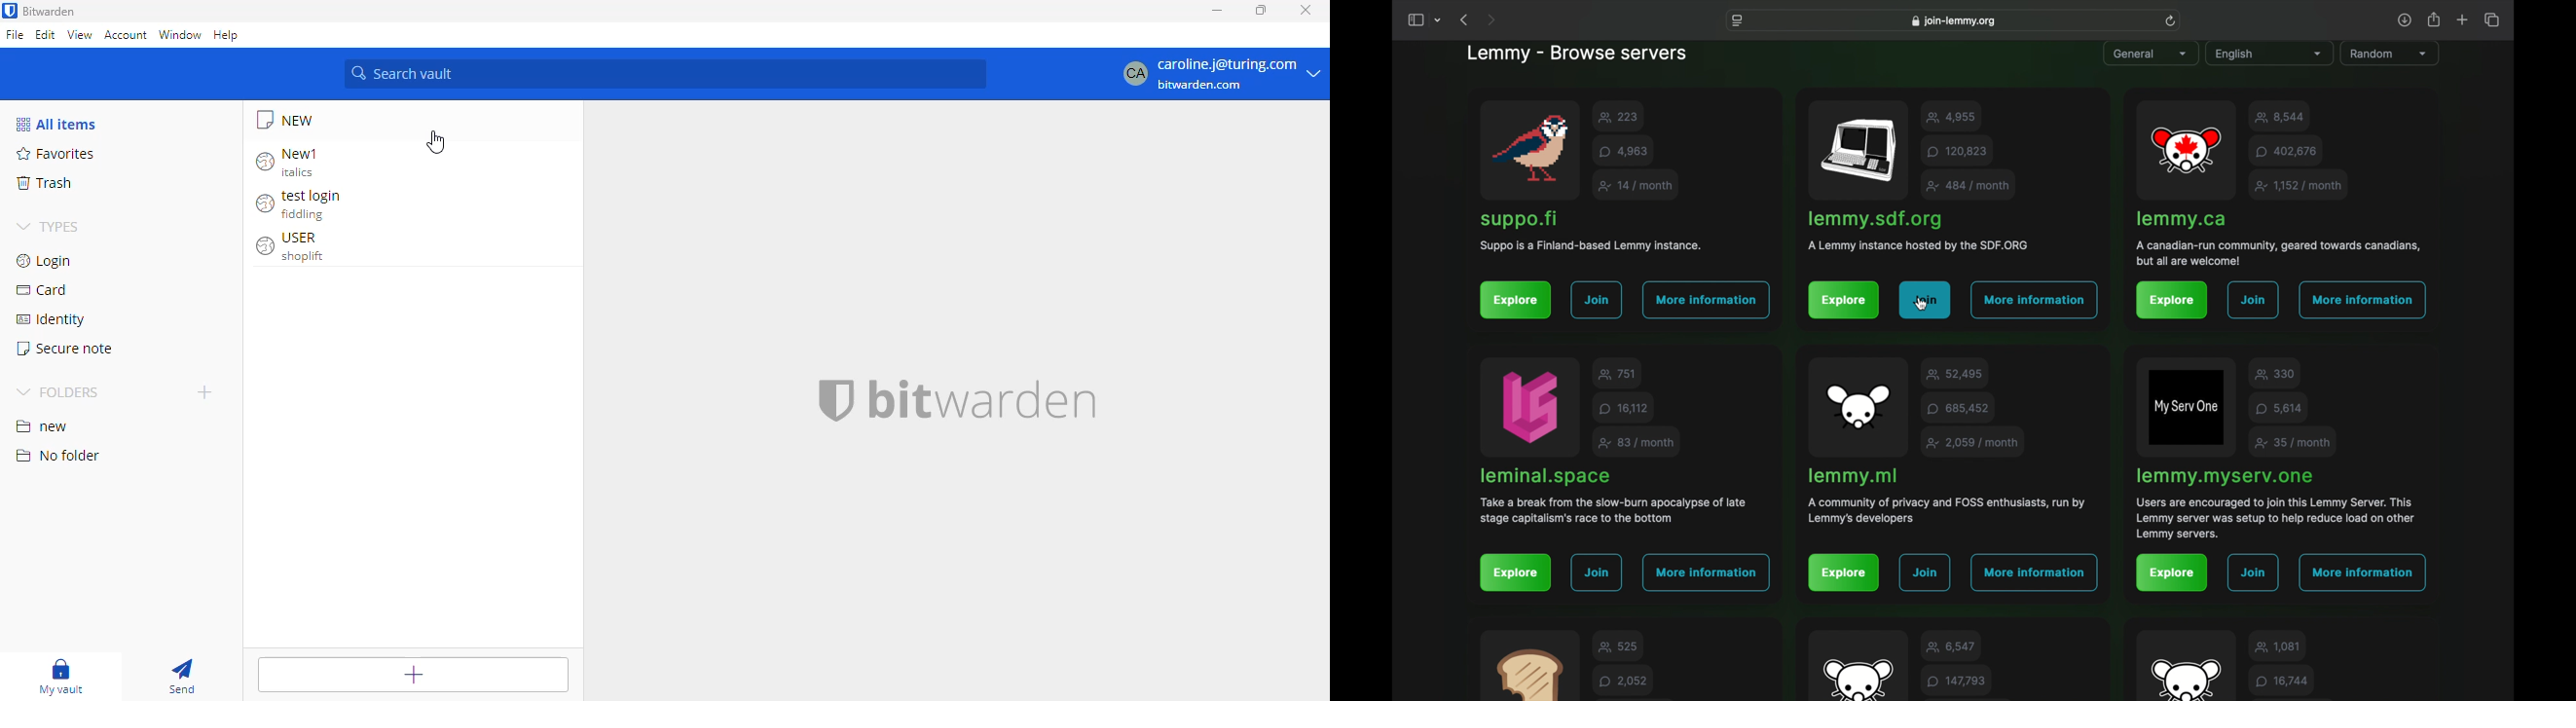 The height and width of the screenshot is (728, 2576). Describe the element at coordinates (1596, 300) in the screenshot. I see `join` at that location.